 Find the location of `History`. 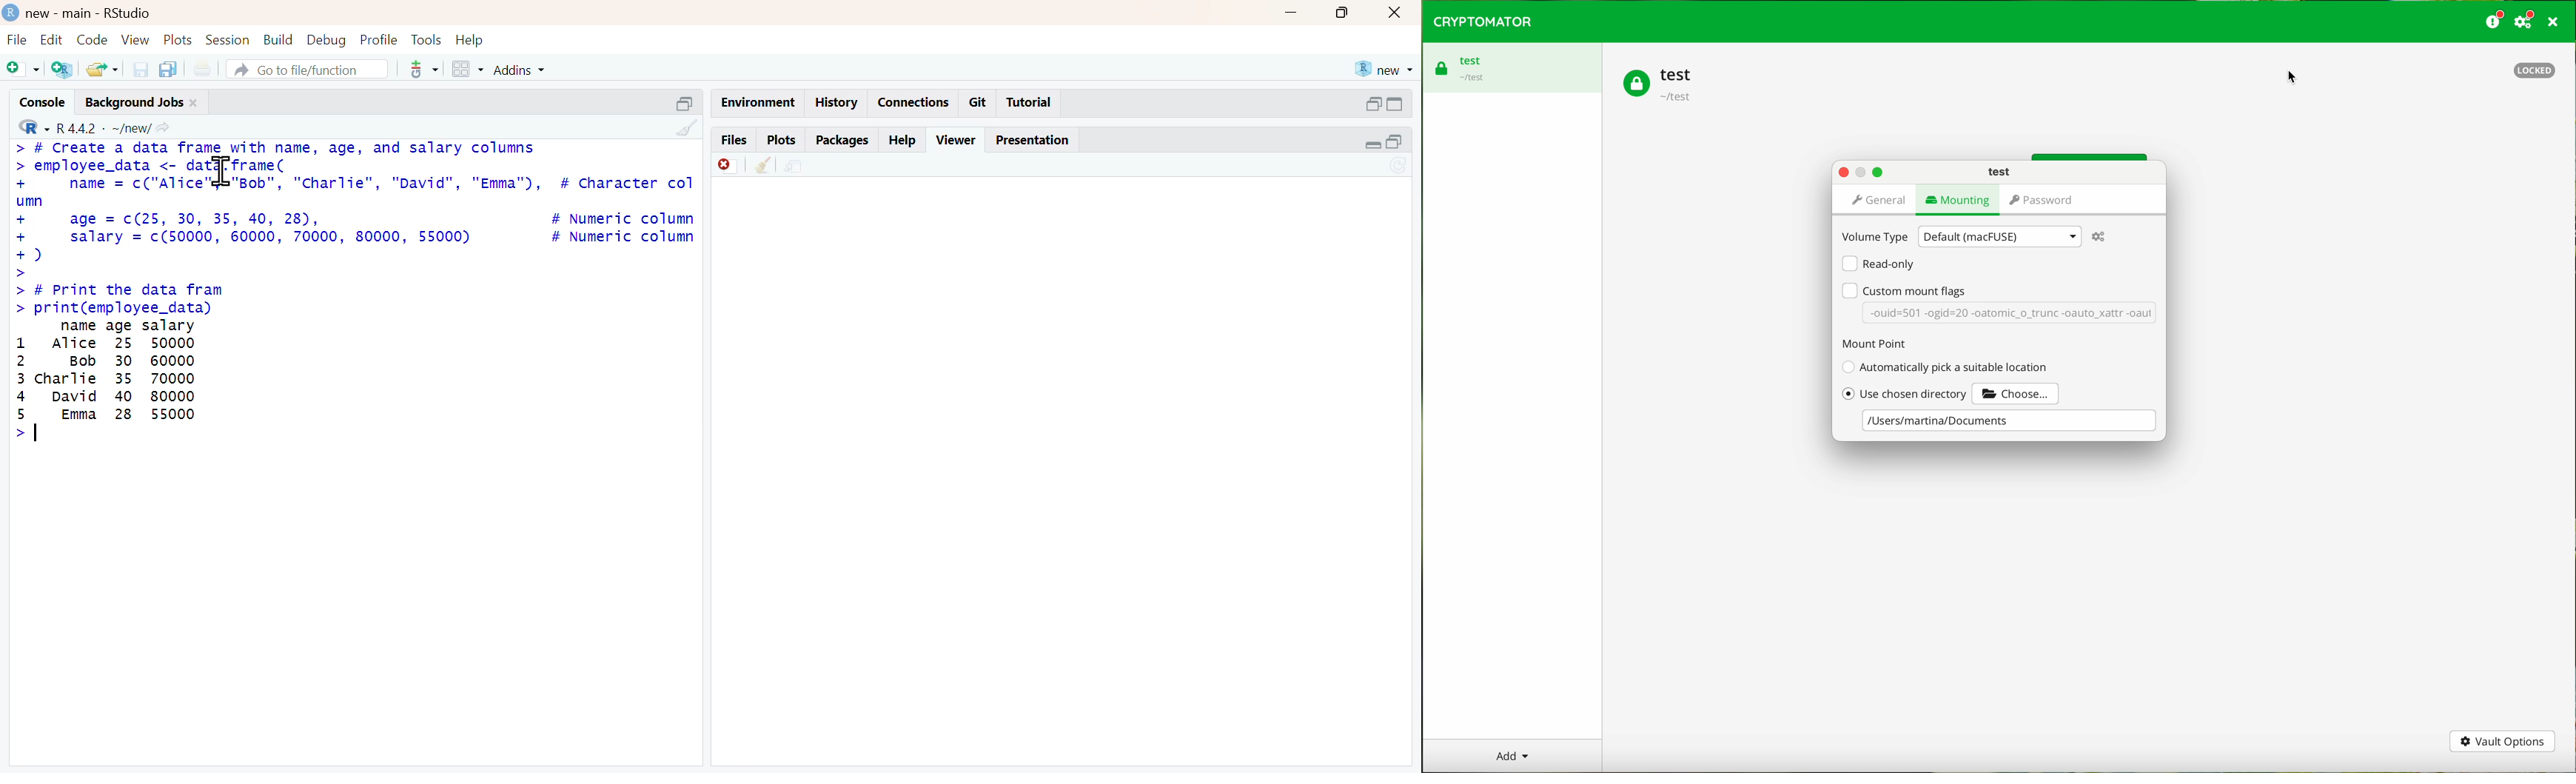

History is located at coordinates (839, 104).